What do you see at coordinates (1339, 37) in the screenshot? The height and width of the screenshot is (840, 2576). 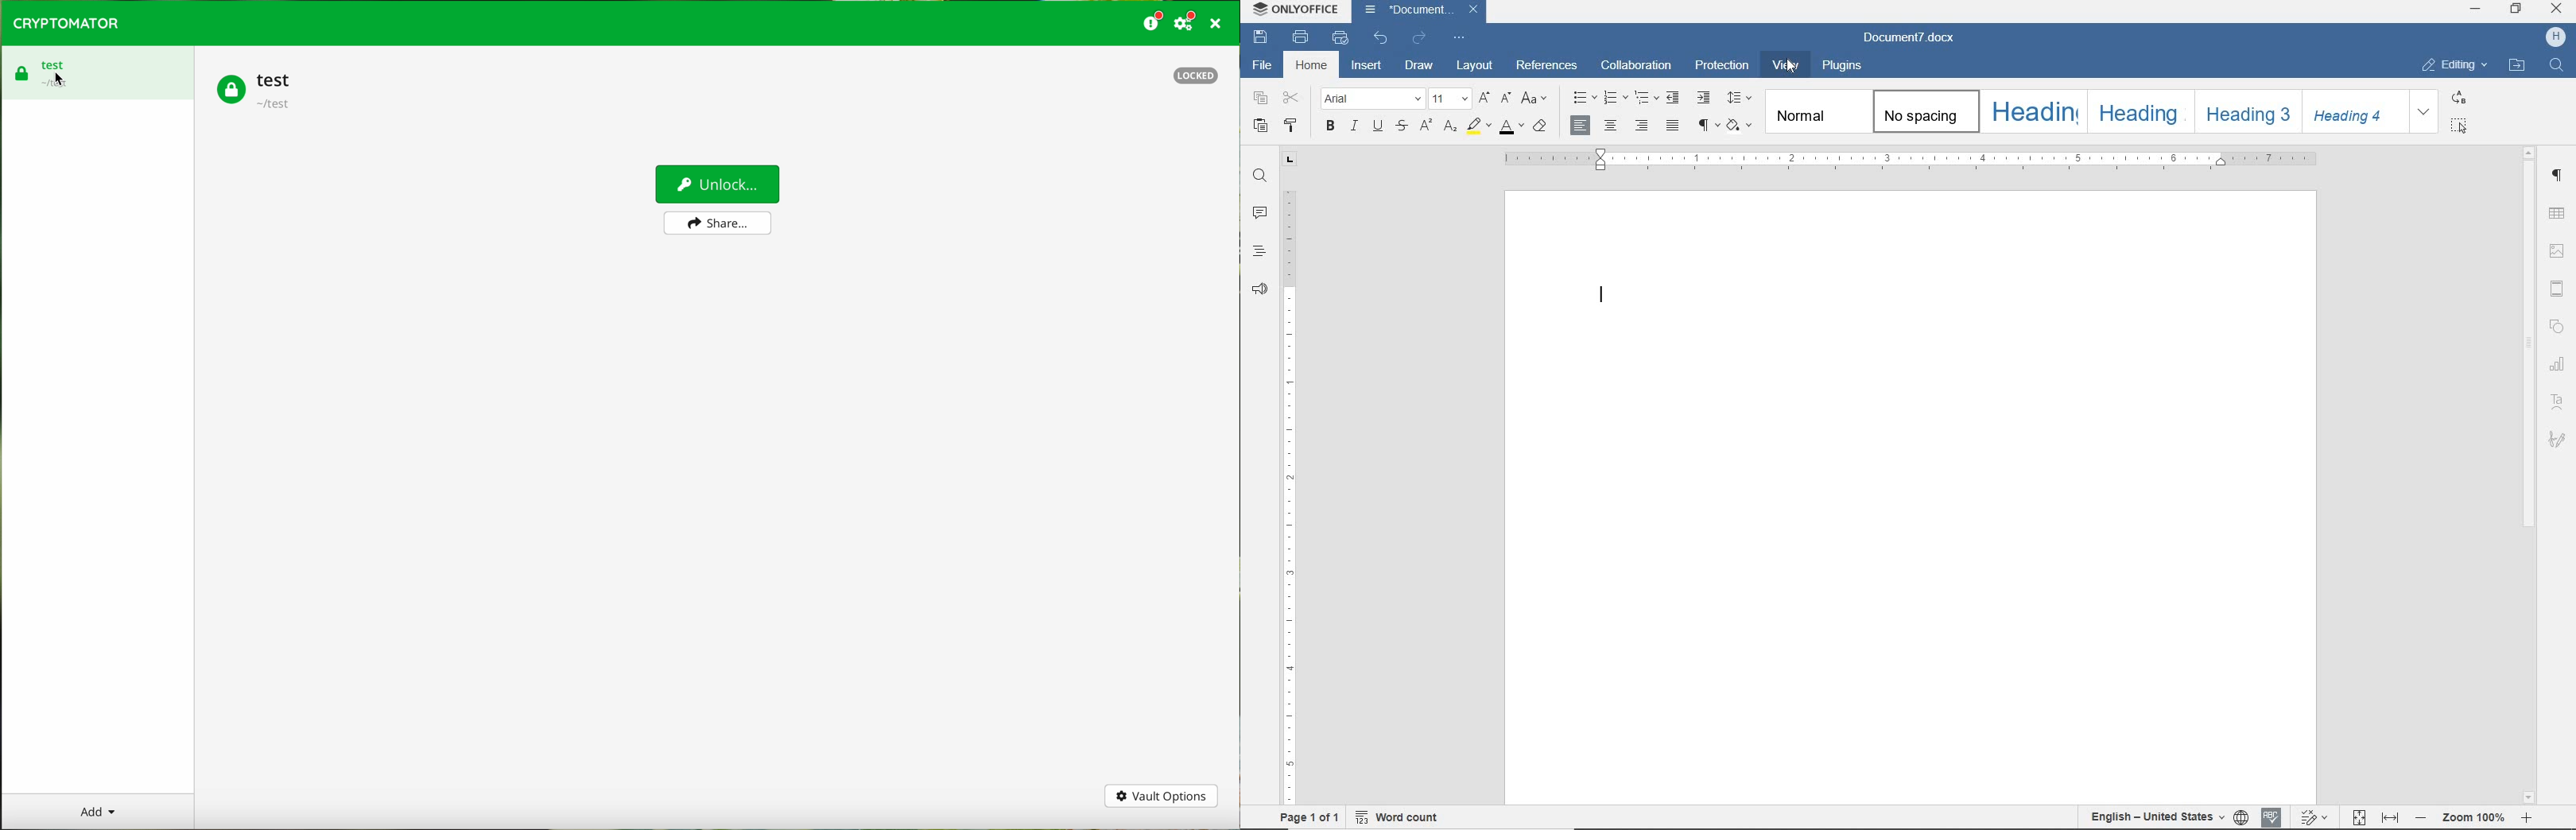 I see `QUICK PRINT` at bounding box center [1339, 37].